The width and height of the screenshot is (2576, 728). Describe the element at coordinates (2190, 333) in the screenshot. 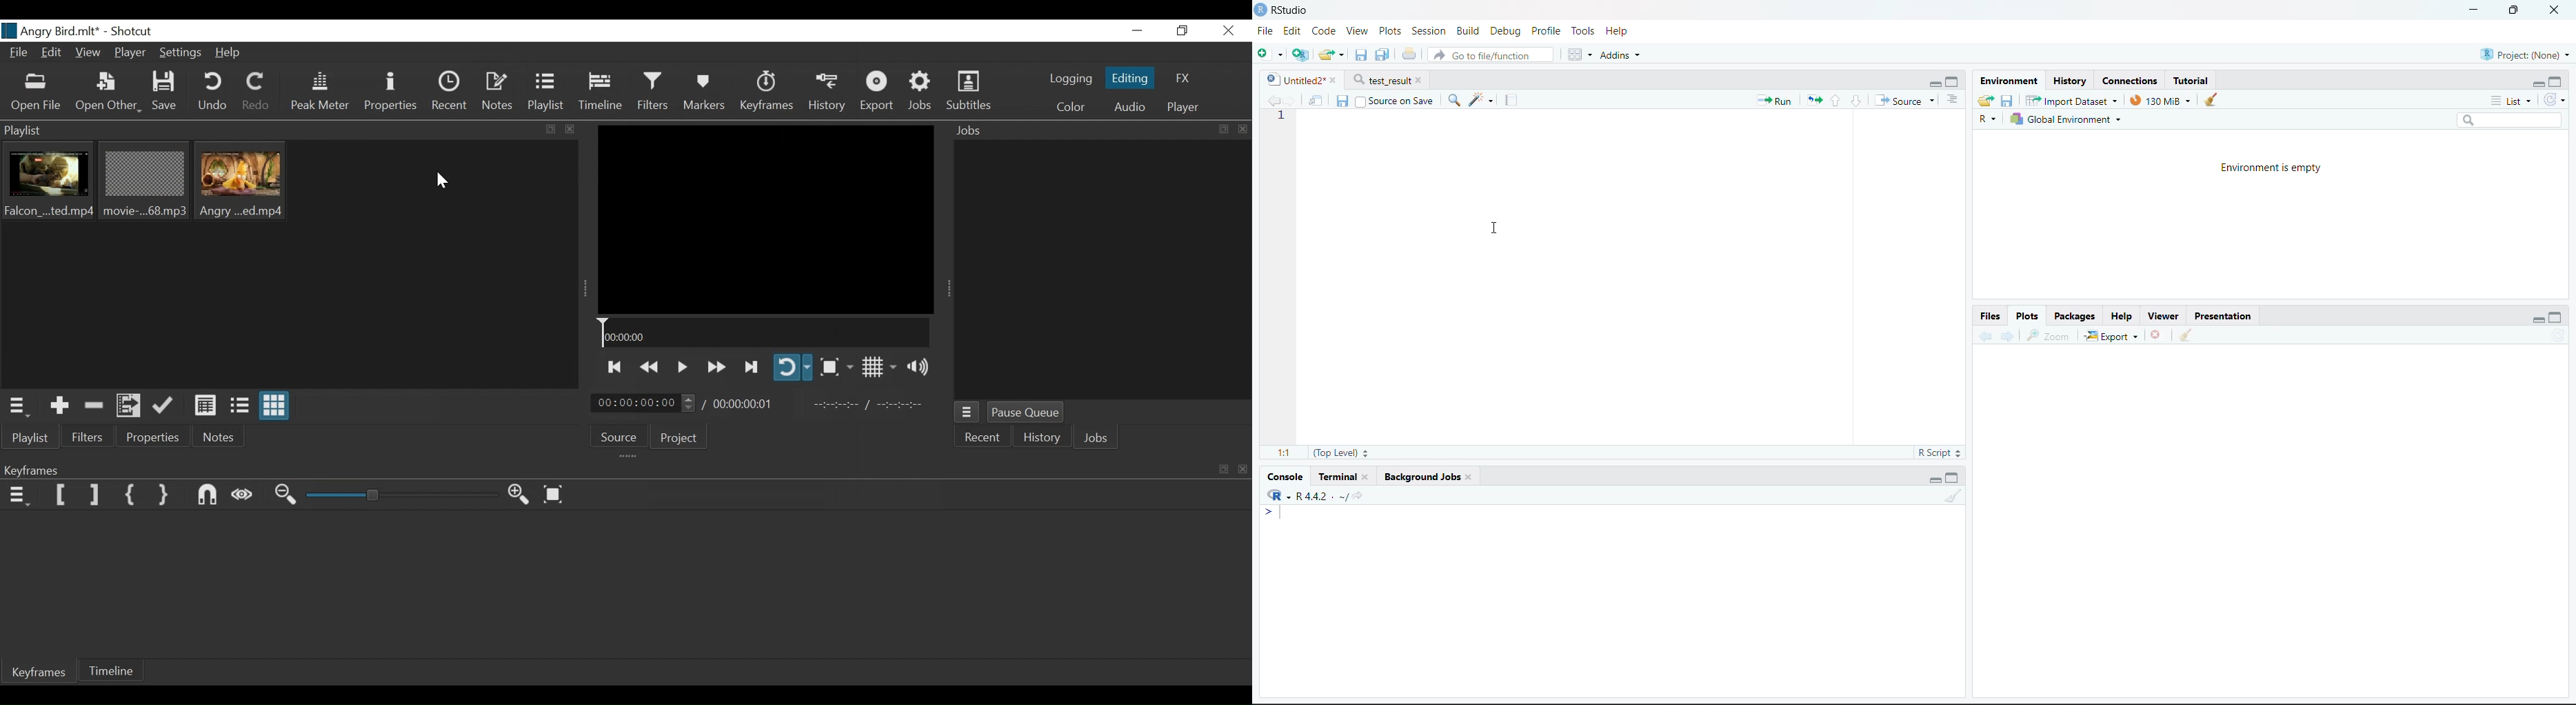

I see `Clear console (Ctrl +L)` at that location.